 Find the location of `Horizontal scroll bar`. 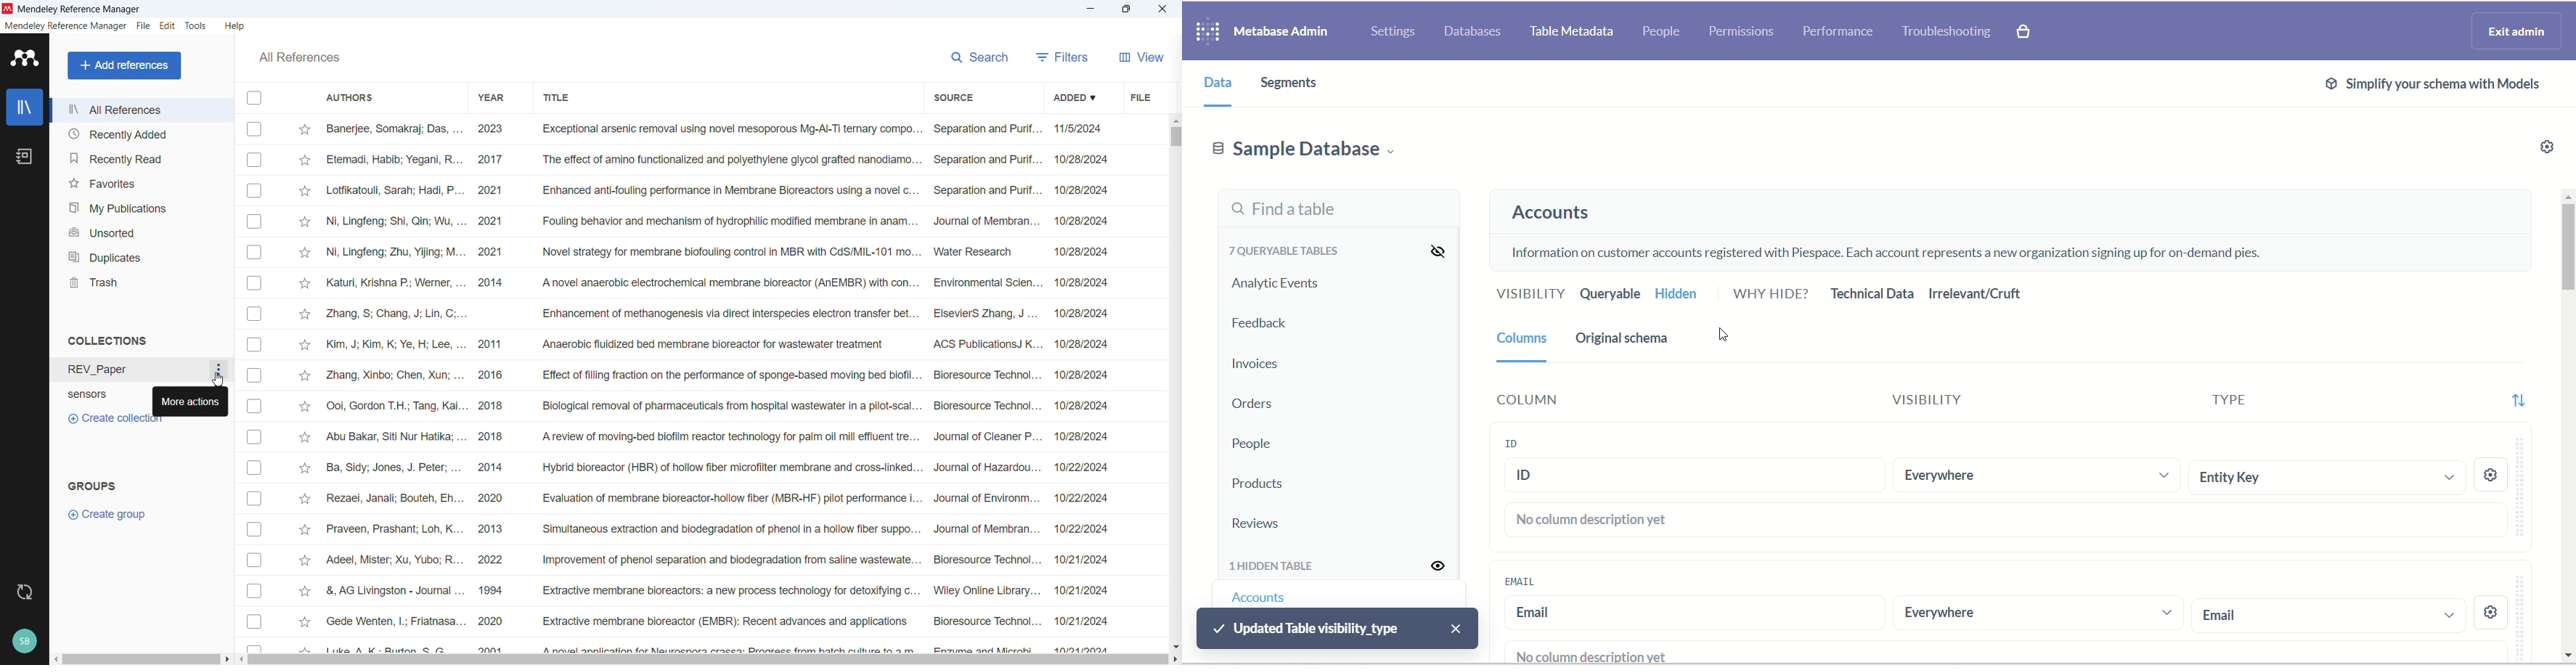

Horizontal scroll bar is located at coordinates (141, 660).